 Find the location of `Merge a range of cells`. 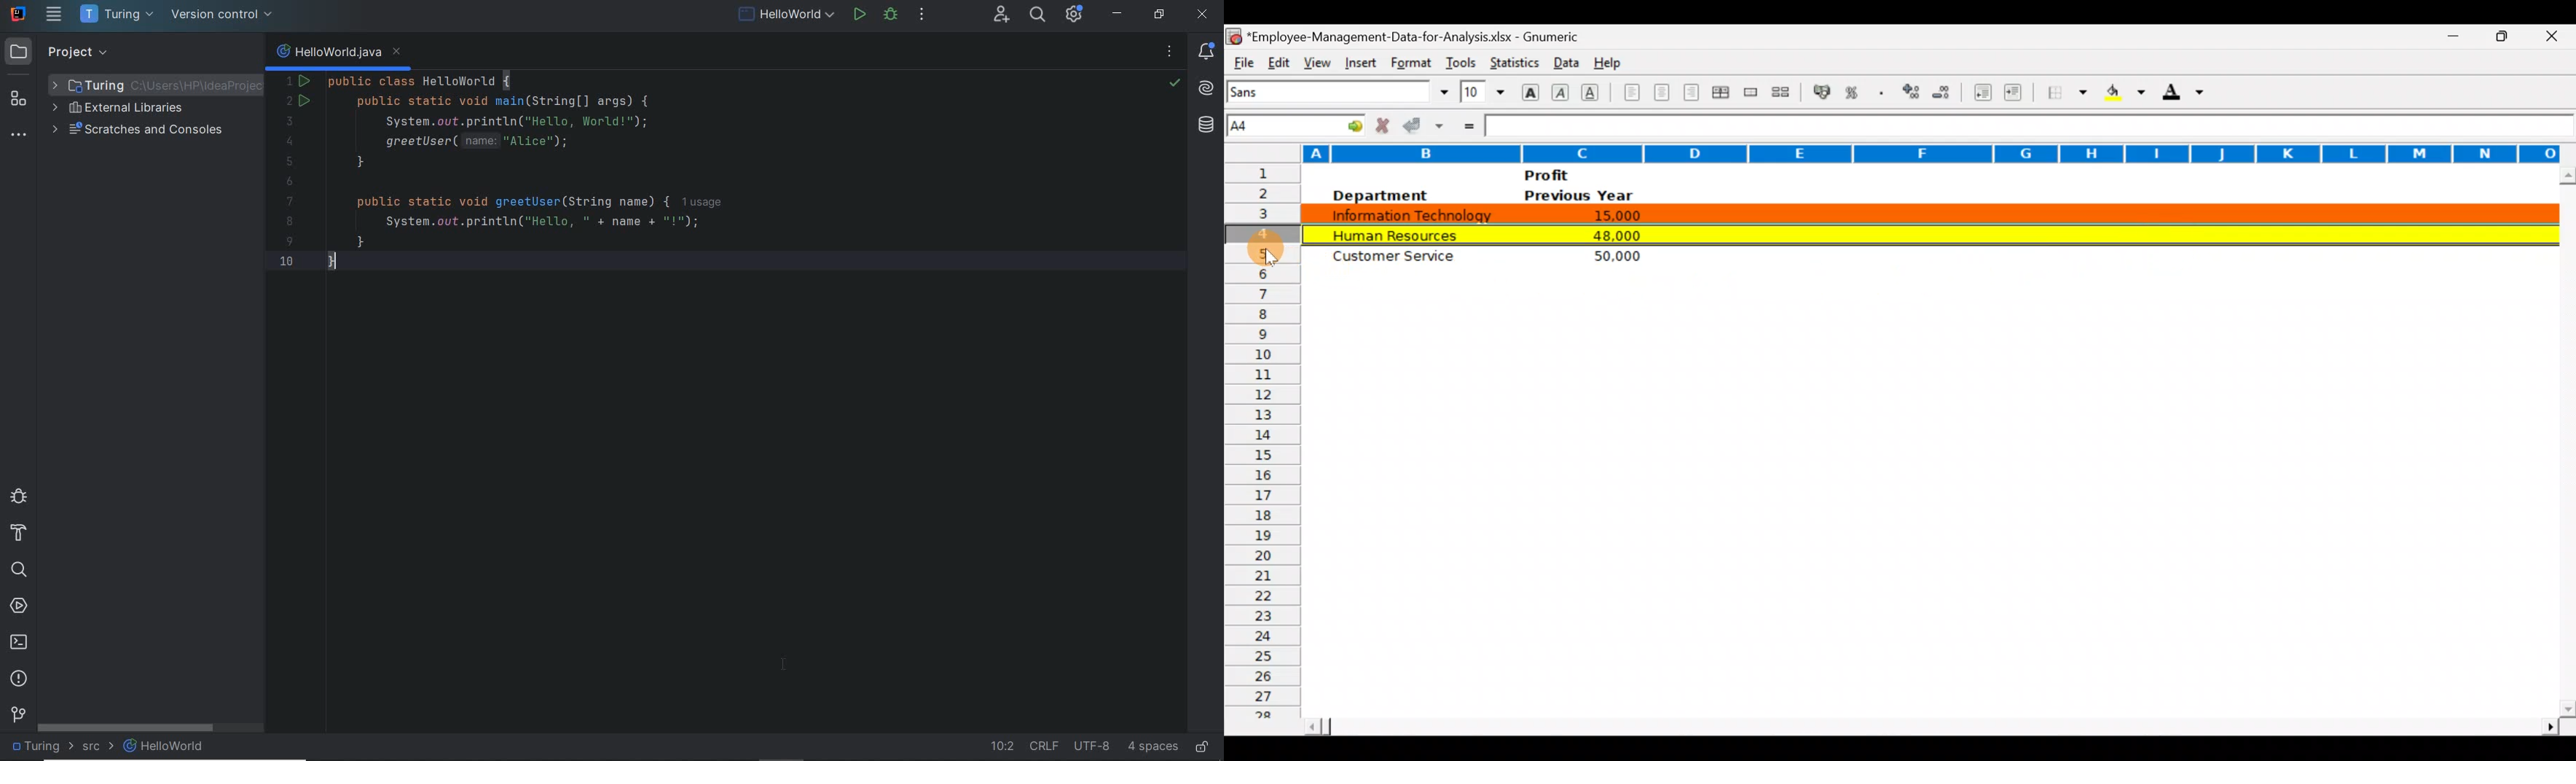

Merge a range of cells is located at coordinates (1749, 94).